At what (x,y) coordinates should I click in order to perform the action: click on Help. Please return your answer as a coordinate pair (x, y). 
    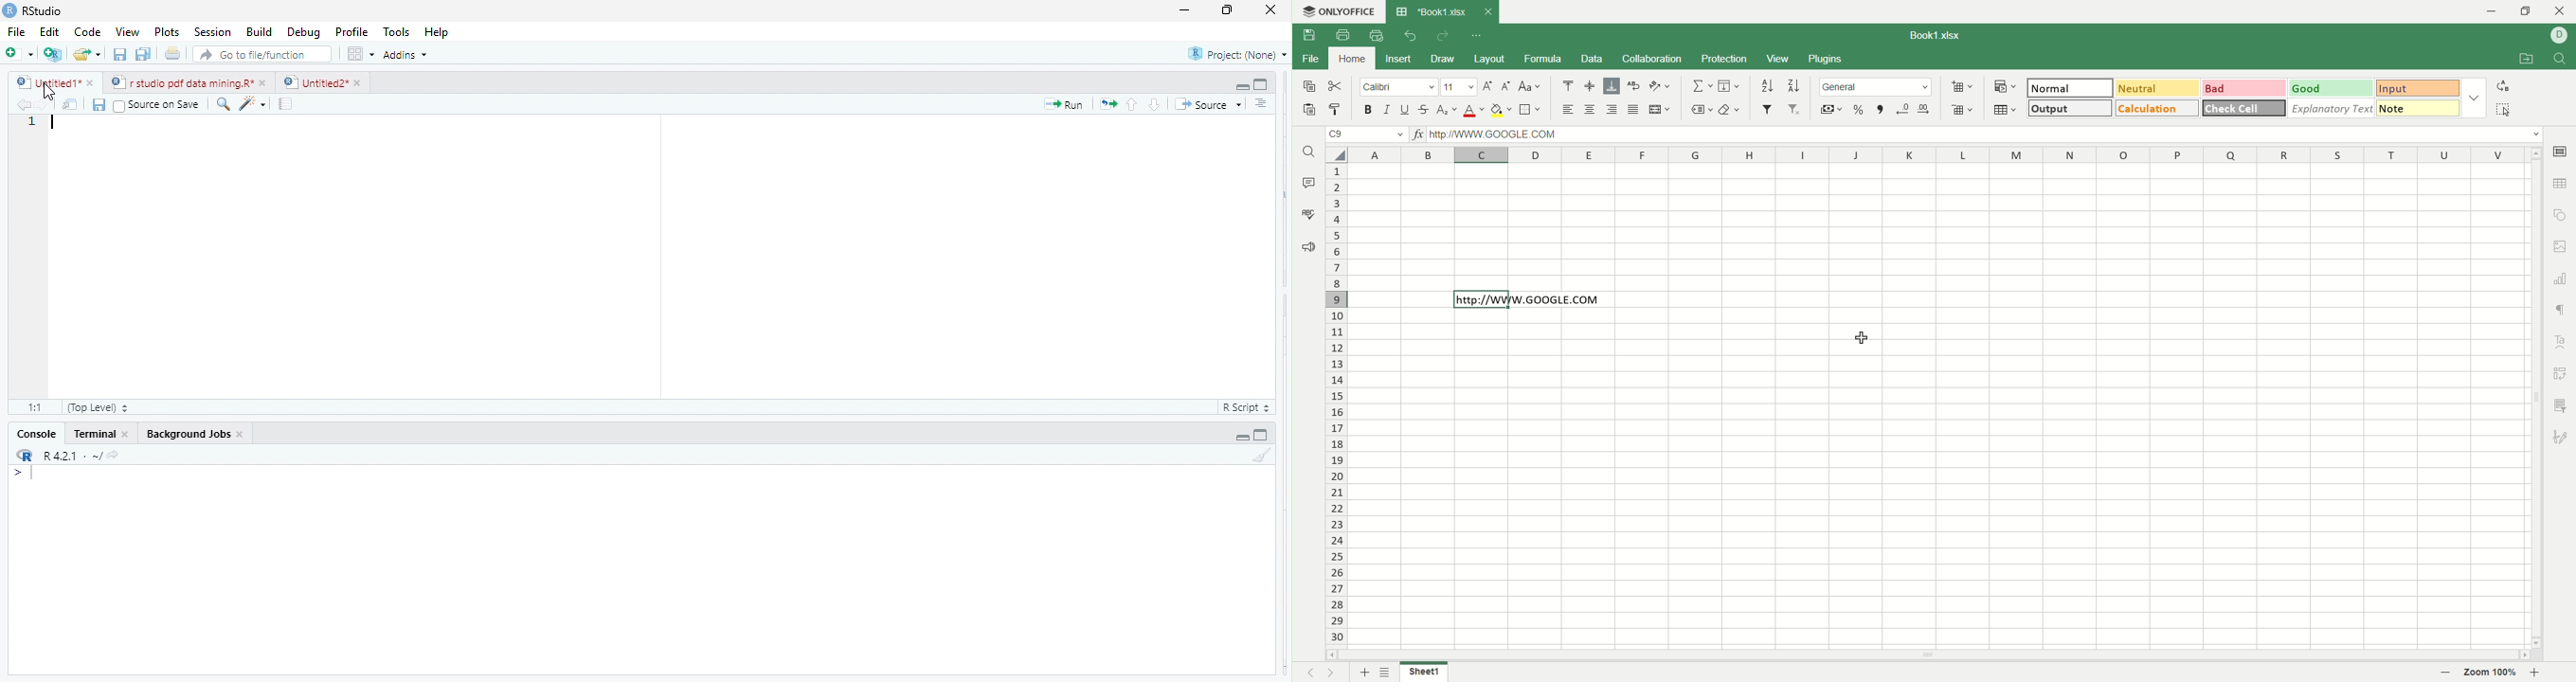
    Looking at the image, I should click on (438, 32).